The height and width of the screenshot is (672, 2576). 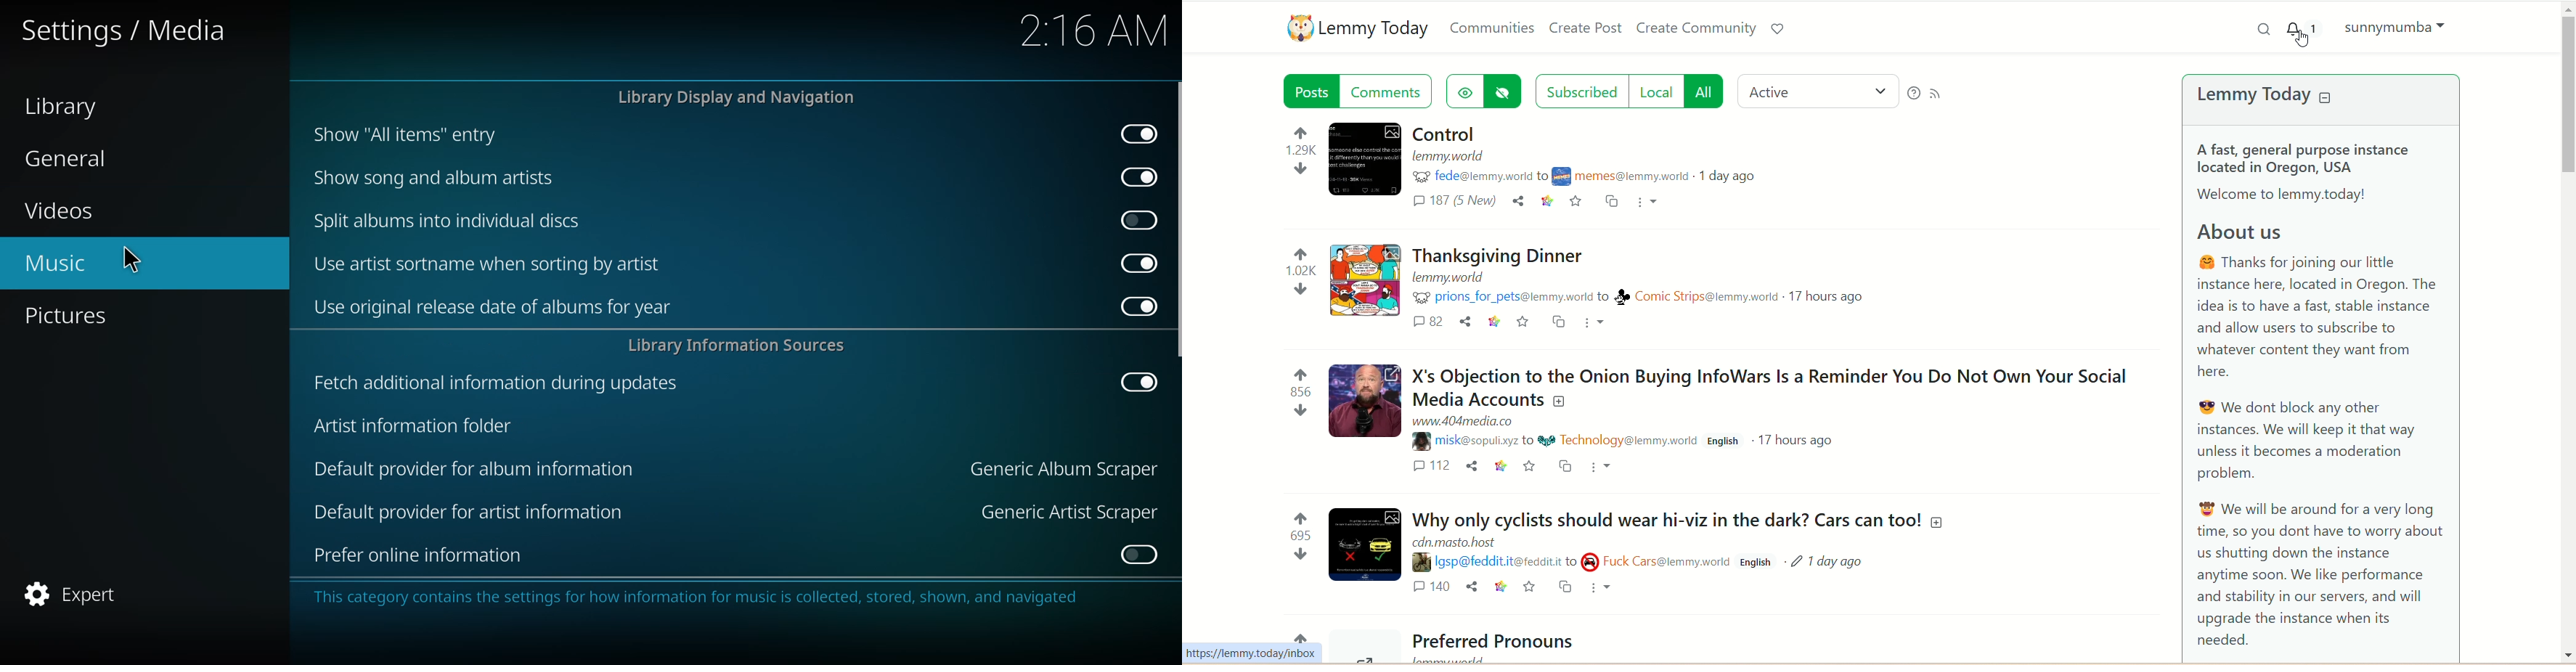 I want to click on Post on "Thanksgiving dinner", so click(x=1552, y=275).